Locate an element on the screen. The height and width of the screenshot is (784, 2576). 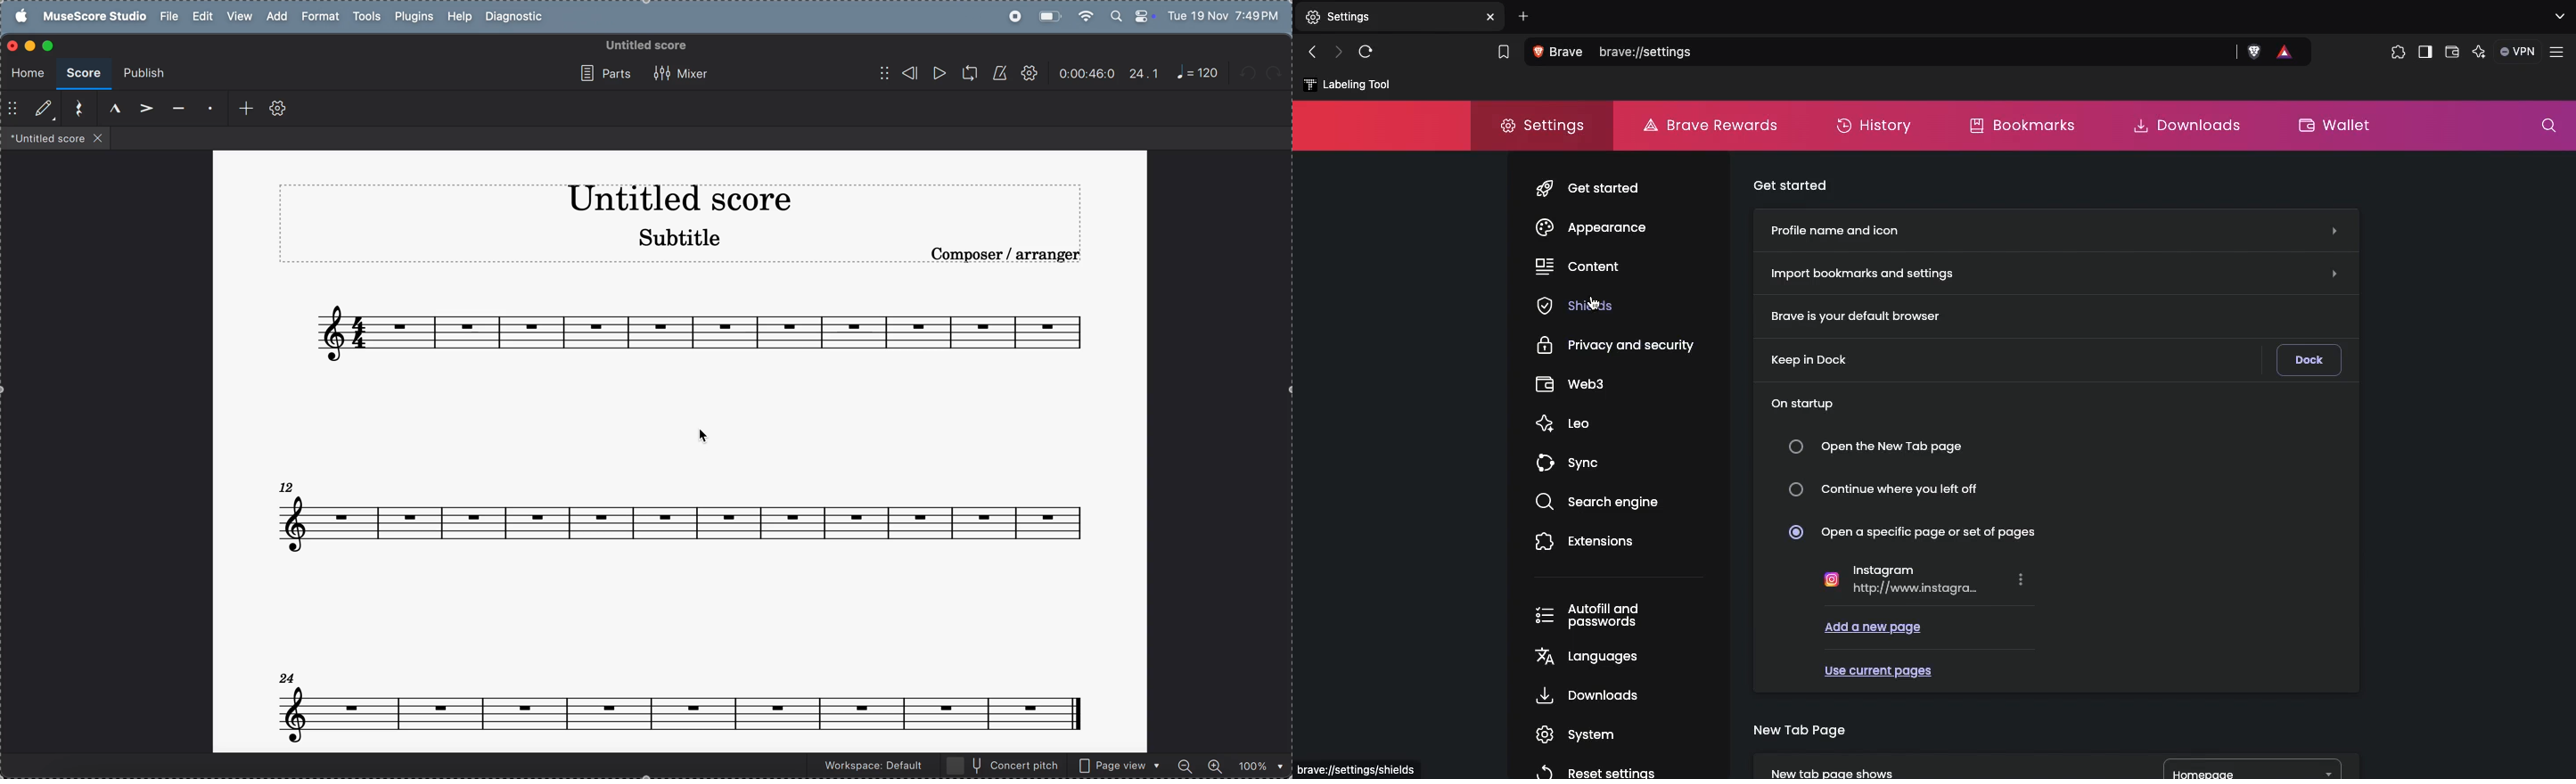
untitled score is located at coordinates (644, 45).